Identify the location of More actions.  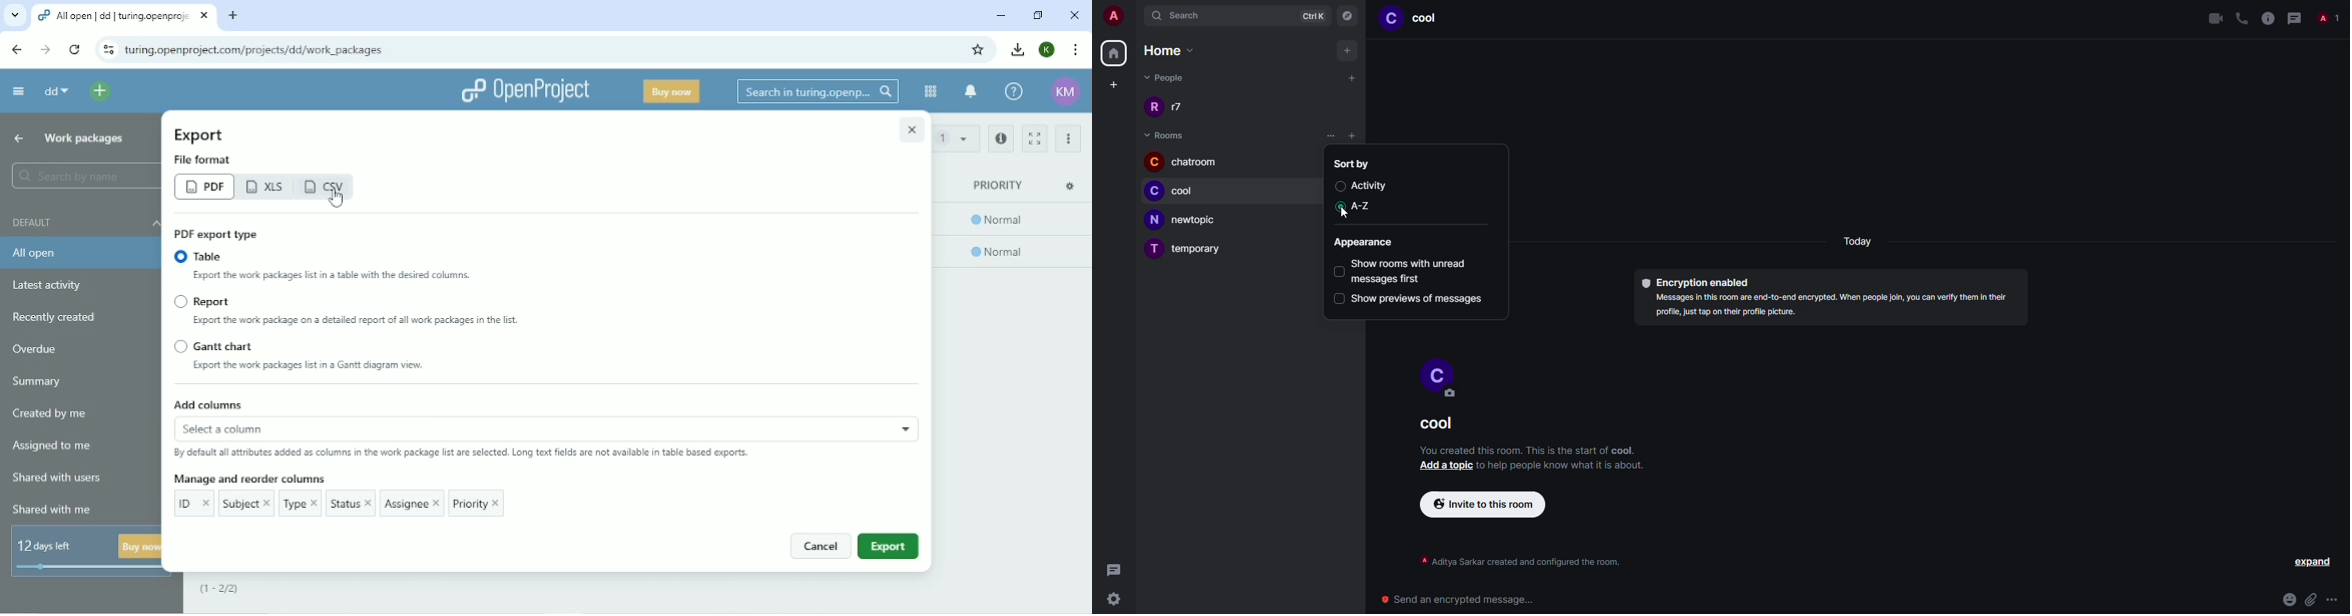
(1068, 140).